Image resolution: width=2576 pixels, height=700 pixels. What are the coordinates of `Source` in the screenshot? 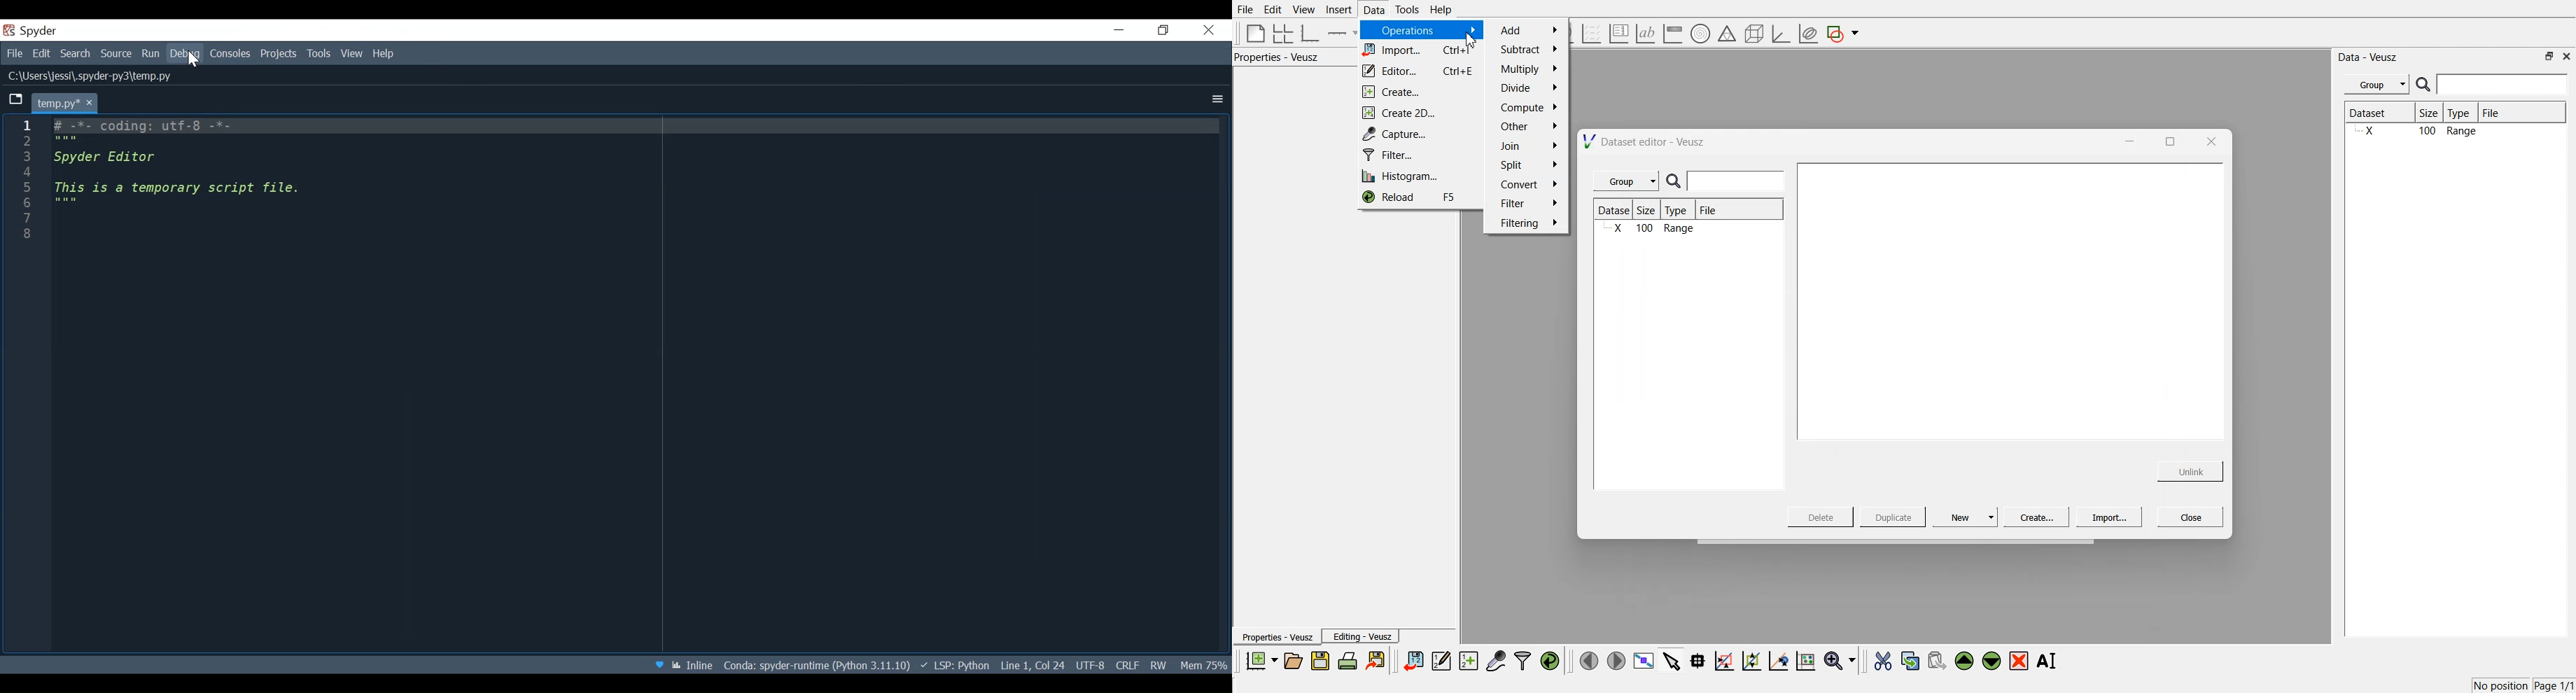 It's located at (116, 55).